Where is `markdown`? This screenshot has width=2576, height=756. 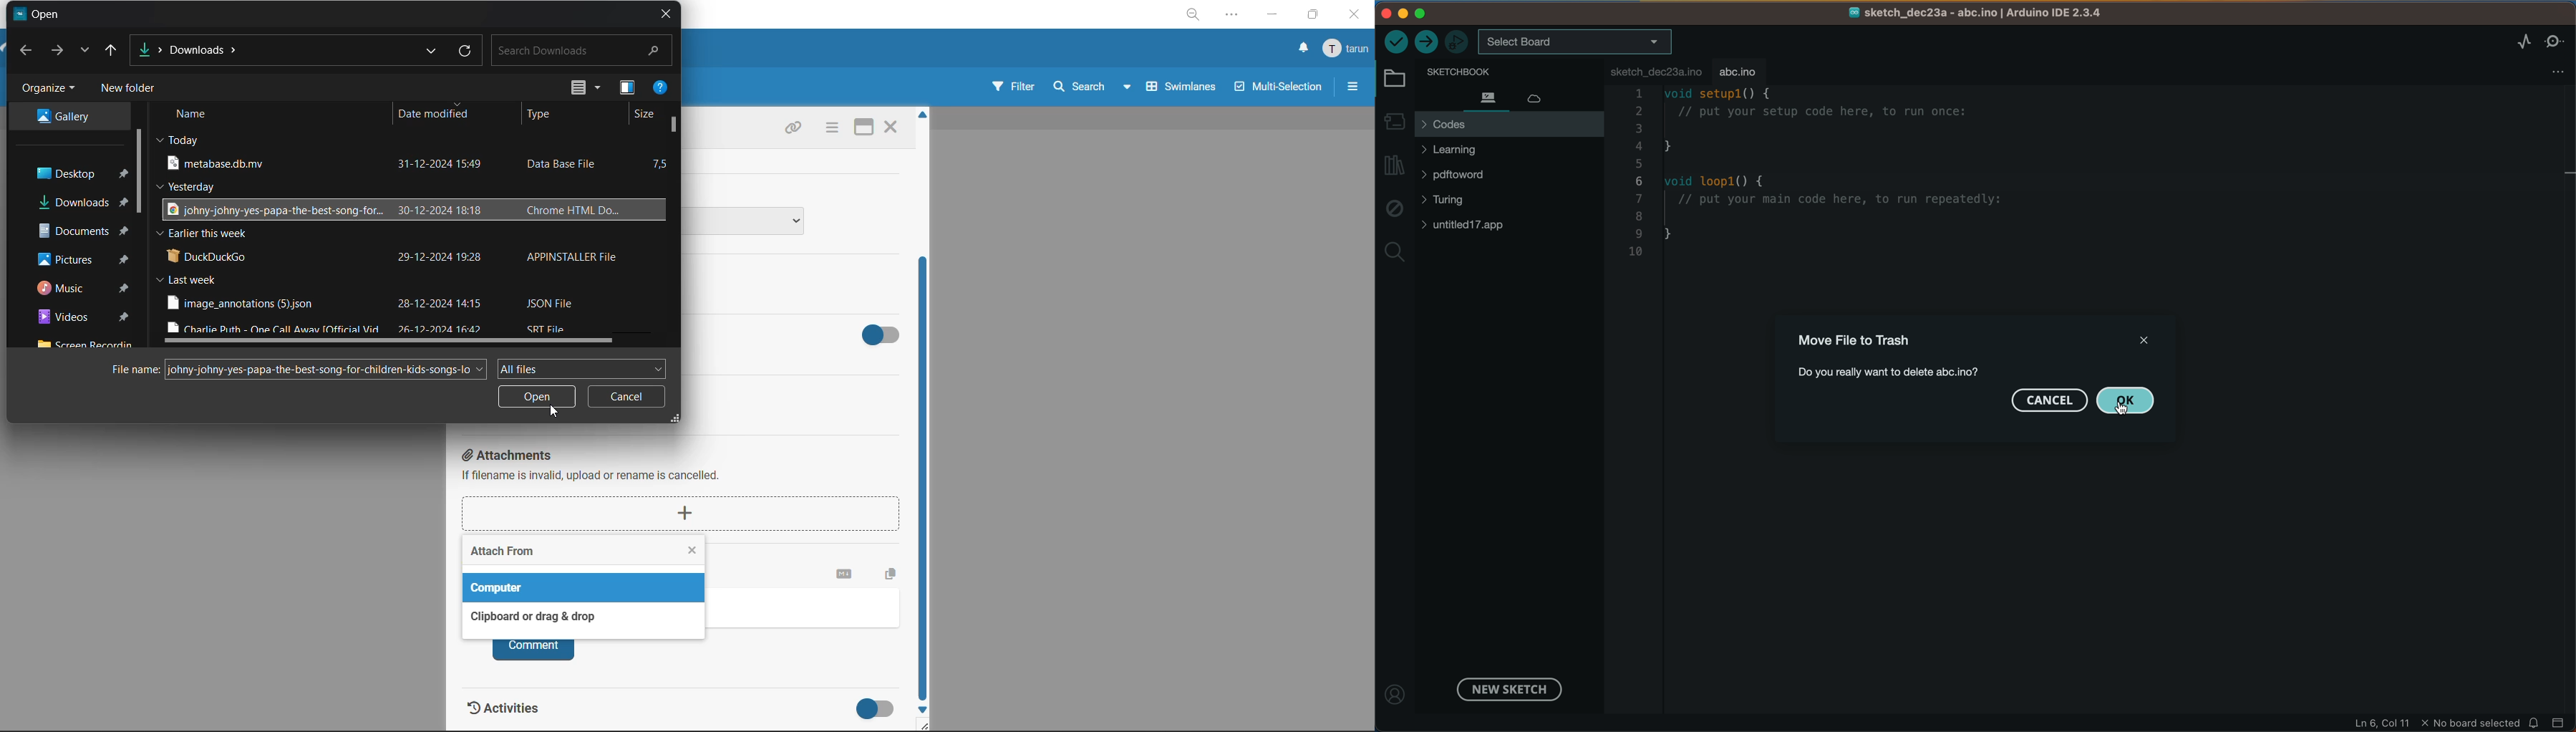
markdown is located at coordinates (845, 574).